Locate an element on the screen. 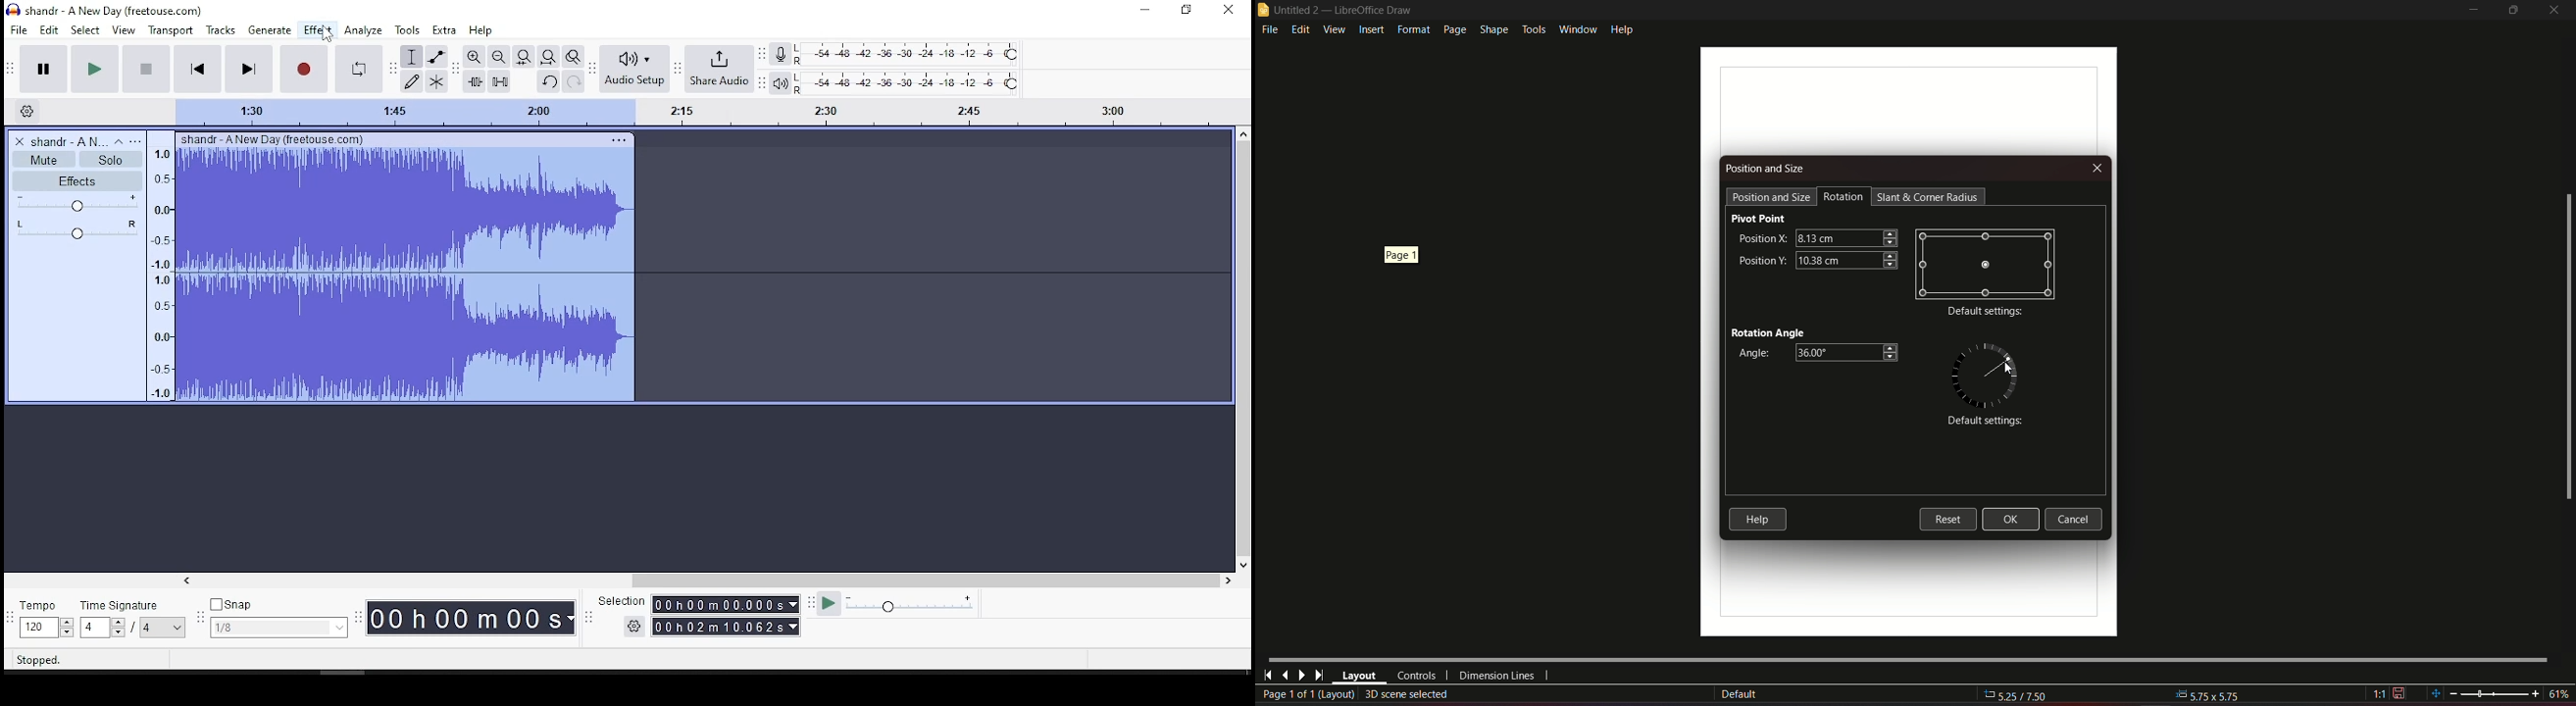 Image resolution: width=2576 pixels, height=728 pixels. Default settings is located at coordinates (1985, 312).